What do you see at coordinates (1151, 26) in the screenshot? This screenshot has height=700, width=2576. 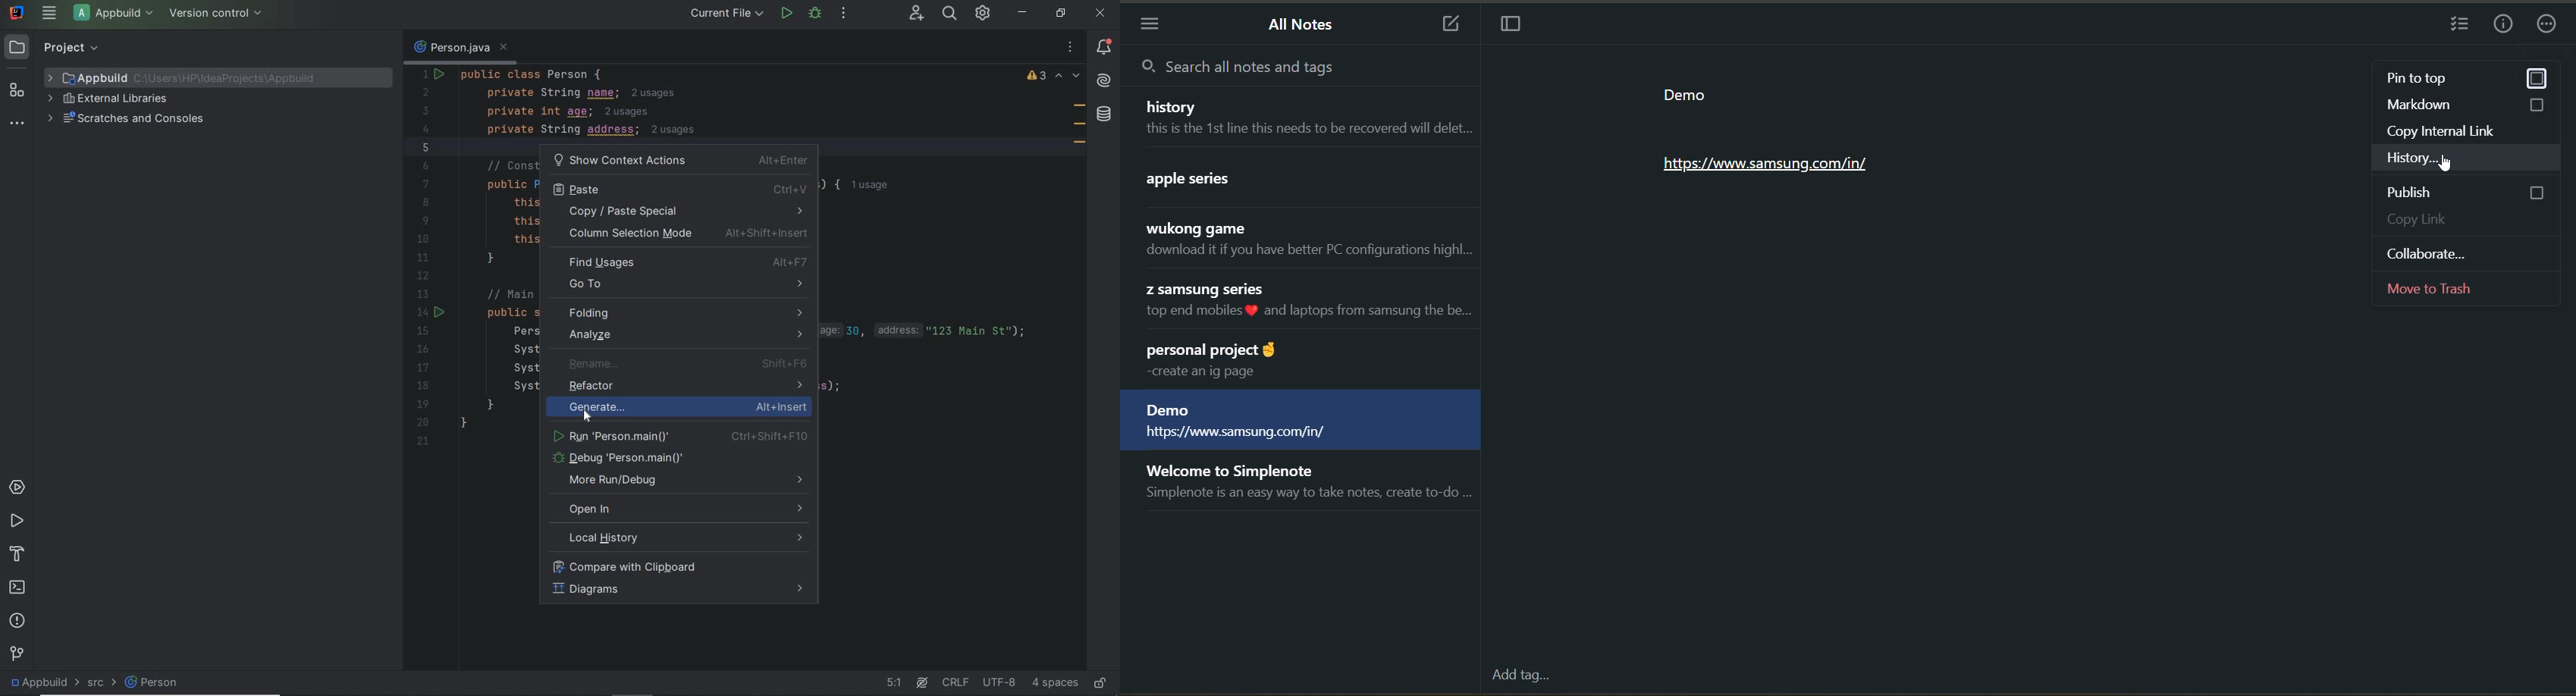 I see `menu` at bounding box center [1151, 26].